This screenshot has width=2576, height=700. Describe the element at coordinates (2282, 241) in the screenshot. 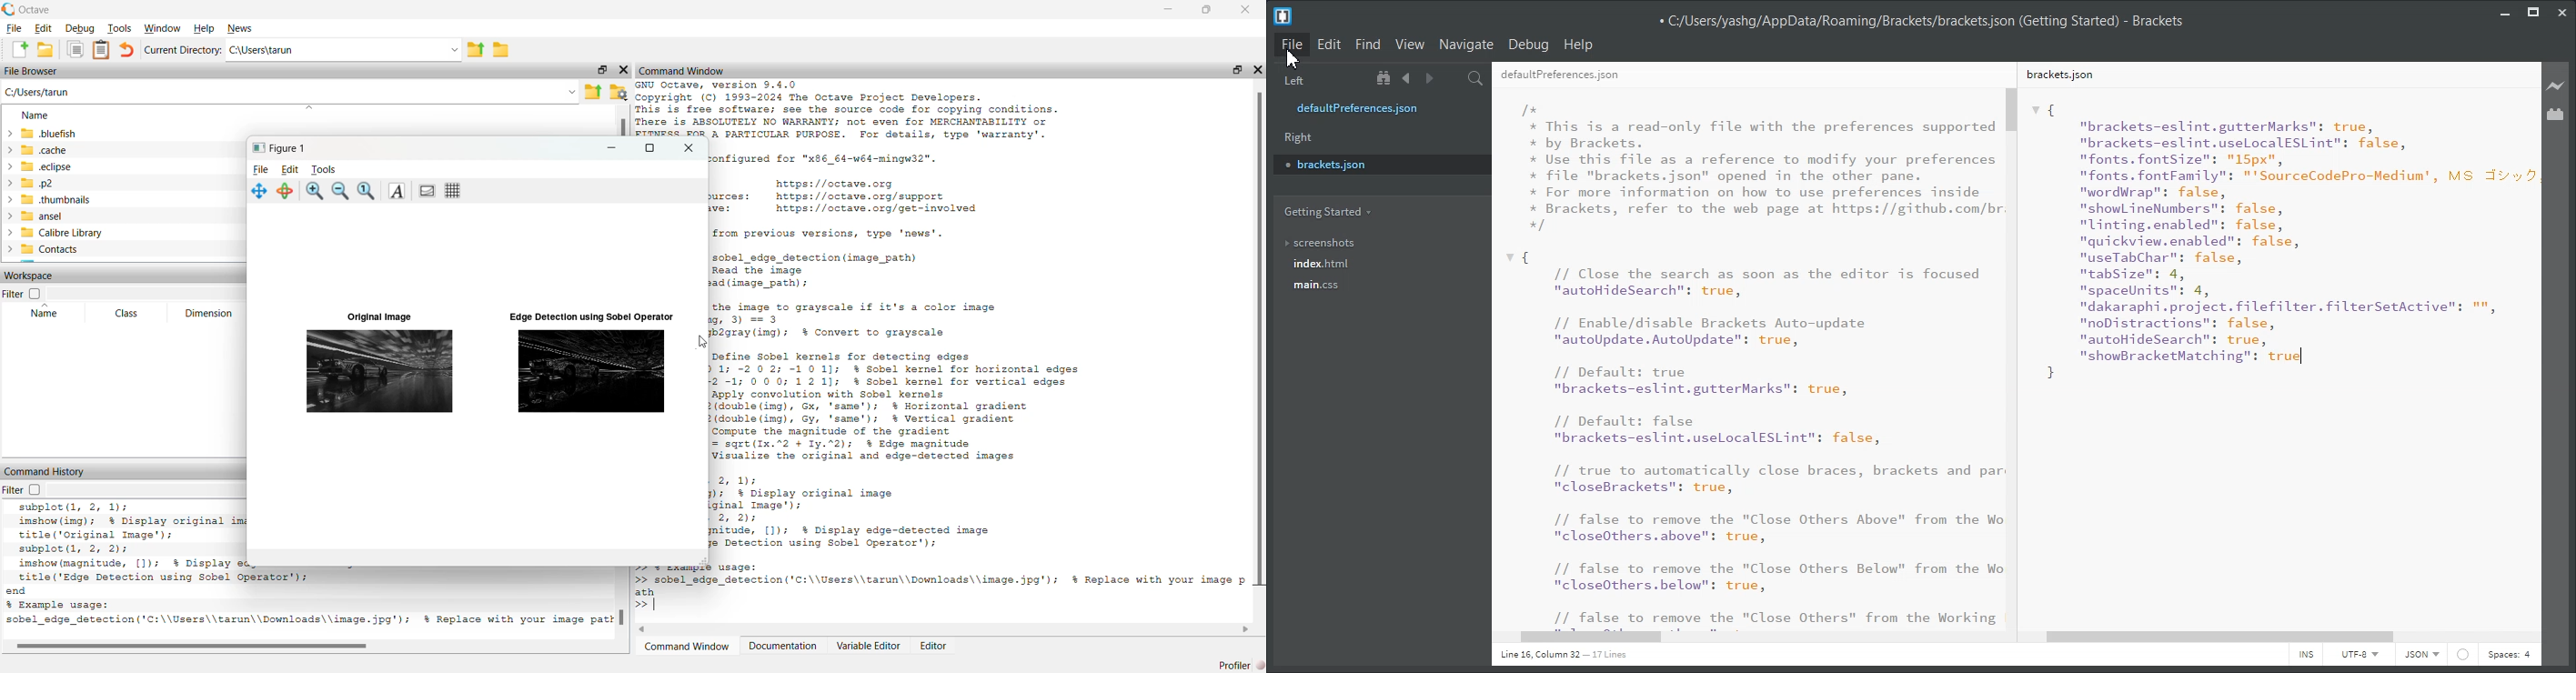

I see `{"brackets-eslint.gutterMarks": true,"brackets-eslint.uselocalESLint": false,"fonts. fontSize": "15px","fonts. fontFamily": "'SourceCodePro-Medium', MS J:"wordWrap": false,"show ineNumbers": false,"linting.enabled": false,"quickview.enabled": false,"useTabChar": false,"tabSize": 4,"spaceUnits": 4,"dakaraphi.project. filefilter.filterSetActive": "","noDistractions": false,"autoHideSearch”: true,nshowBracketMatching": true }` at that location.